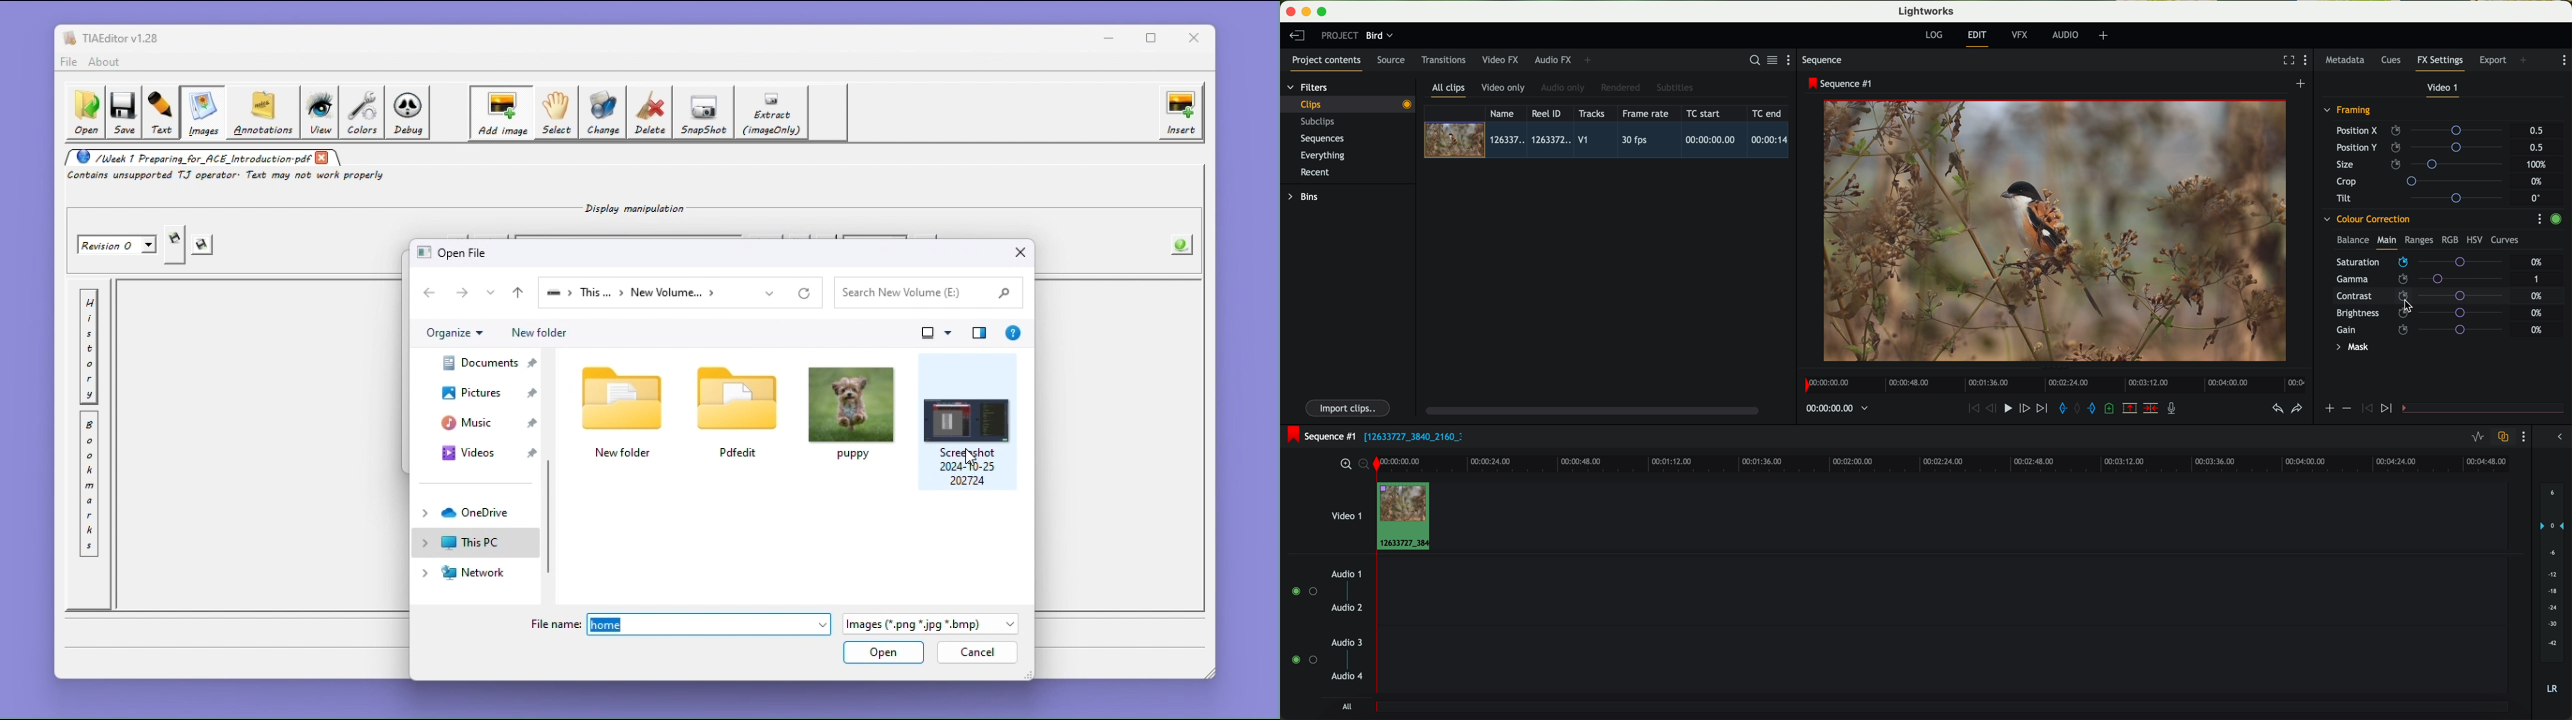 Image resolution: width=2576 pixels, height=728 pixels. I want to click on zoom in, so click(1345, 465).